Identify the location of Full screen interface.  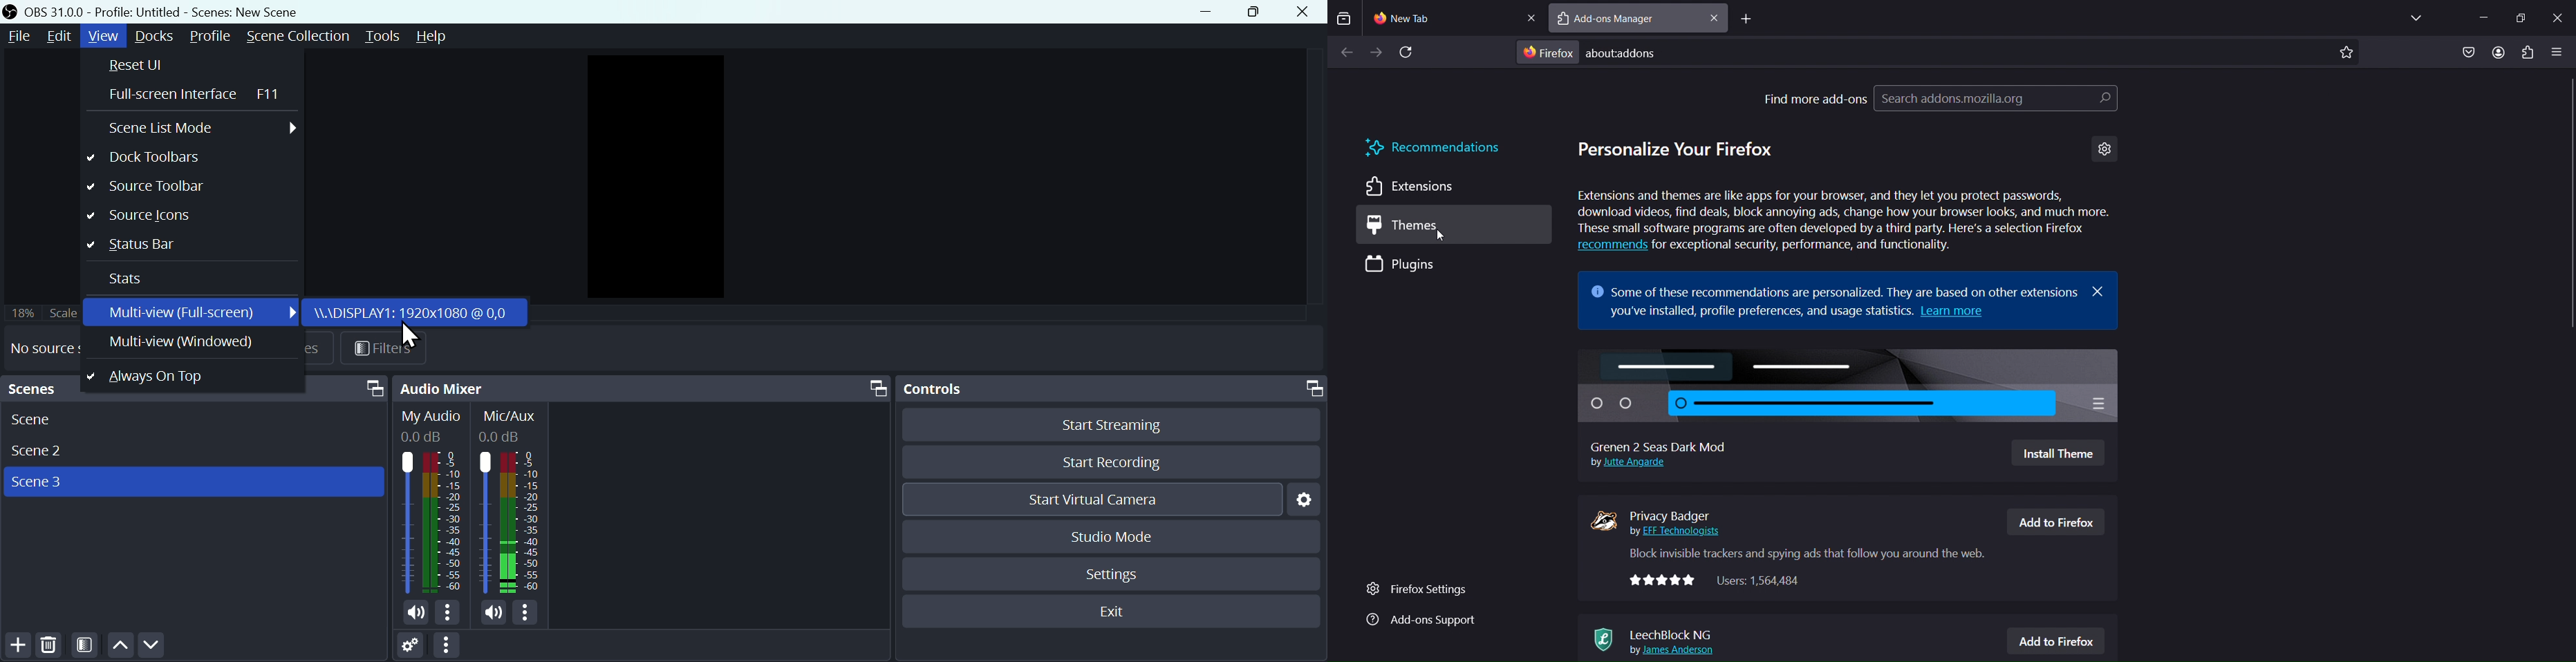
(189, 93).